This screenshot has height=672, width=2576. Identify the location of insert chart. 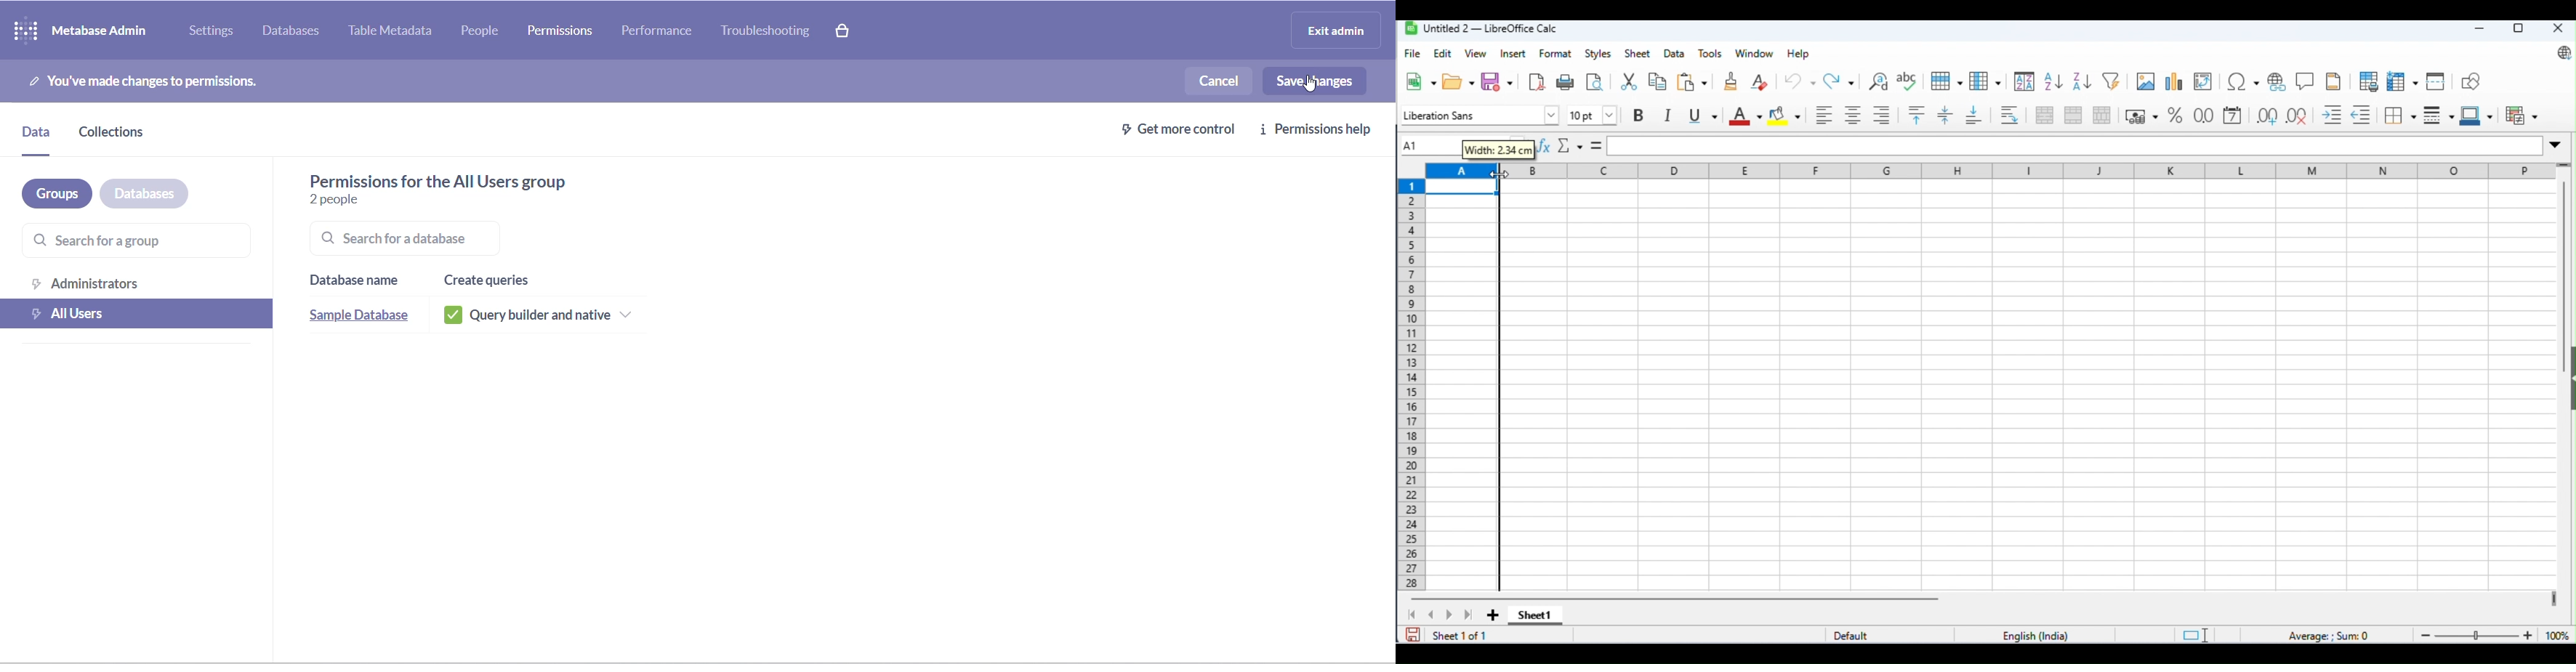
(2174, 83).